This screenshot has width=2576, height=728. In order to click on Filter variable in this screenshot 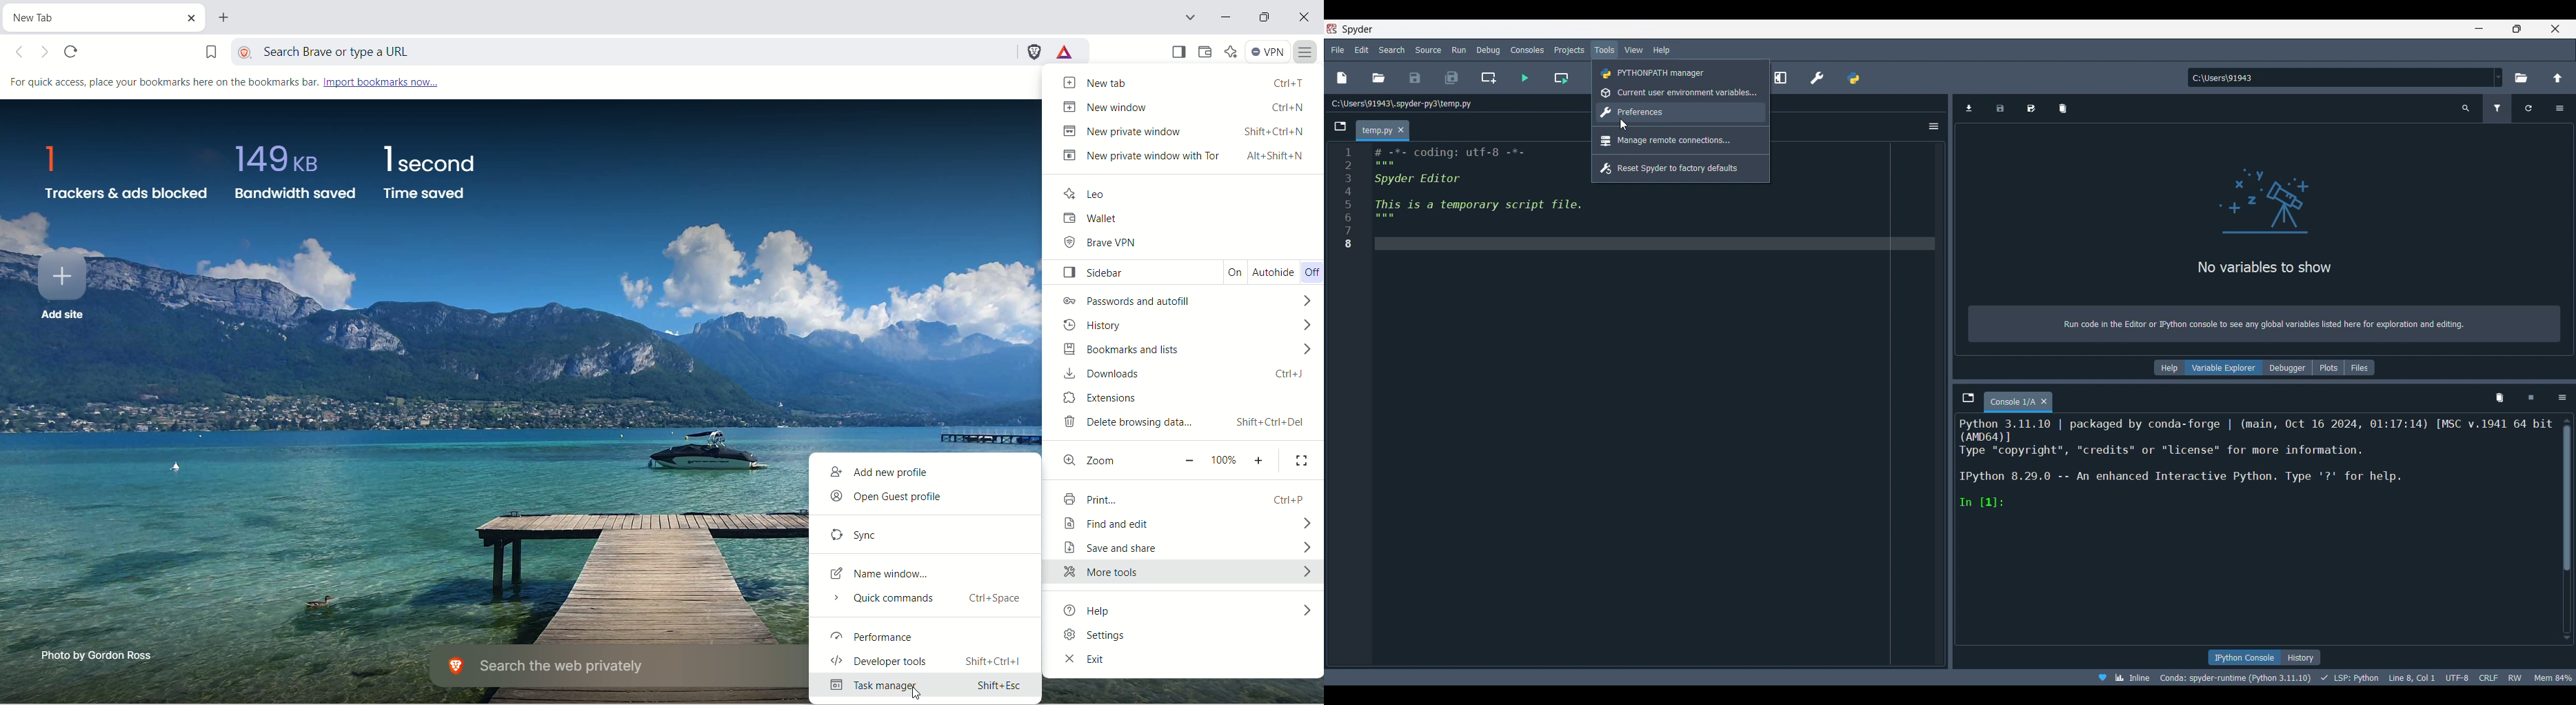, I will do `click(2498, 109)`.